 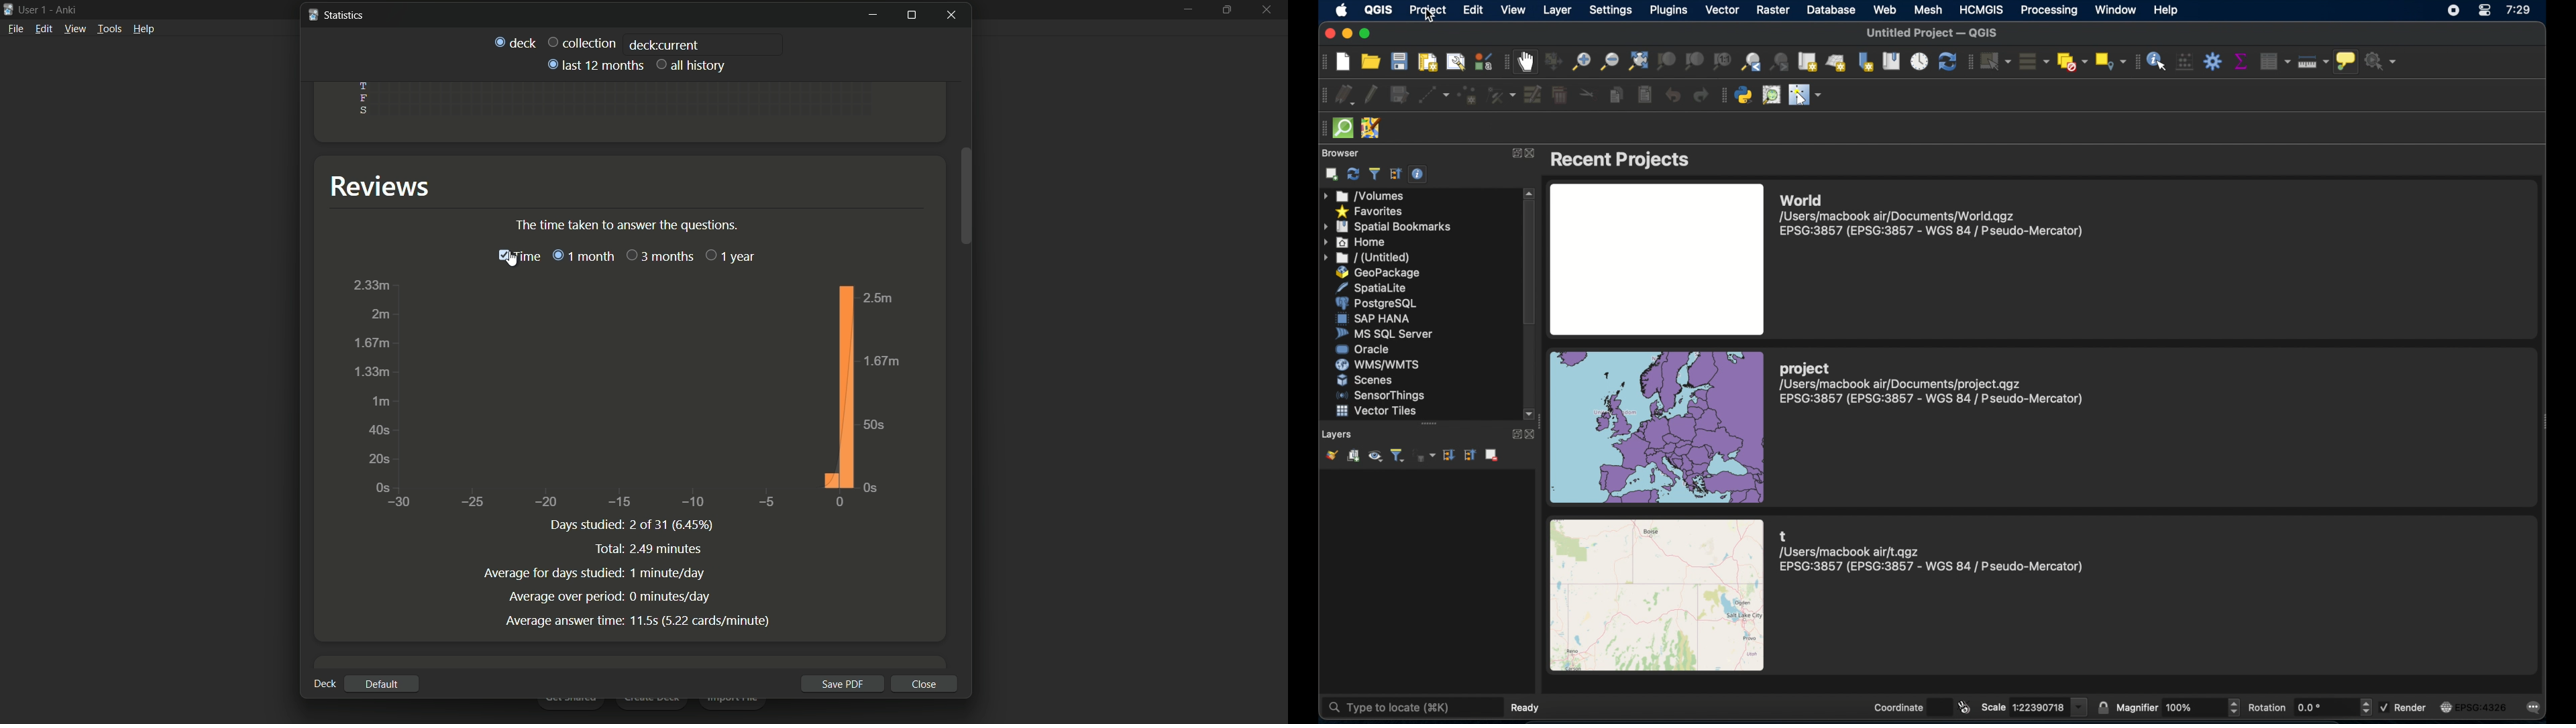 What do you see at coordinates (564, 621) in the screenshot?
I see `average answer time` at bounding box center [564, 621].